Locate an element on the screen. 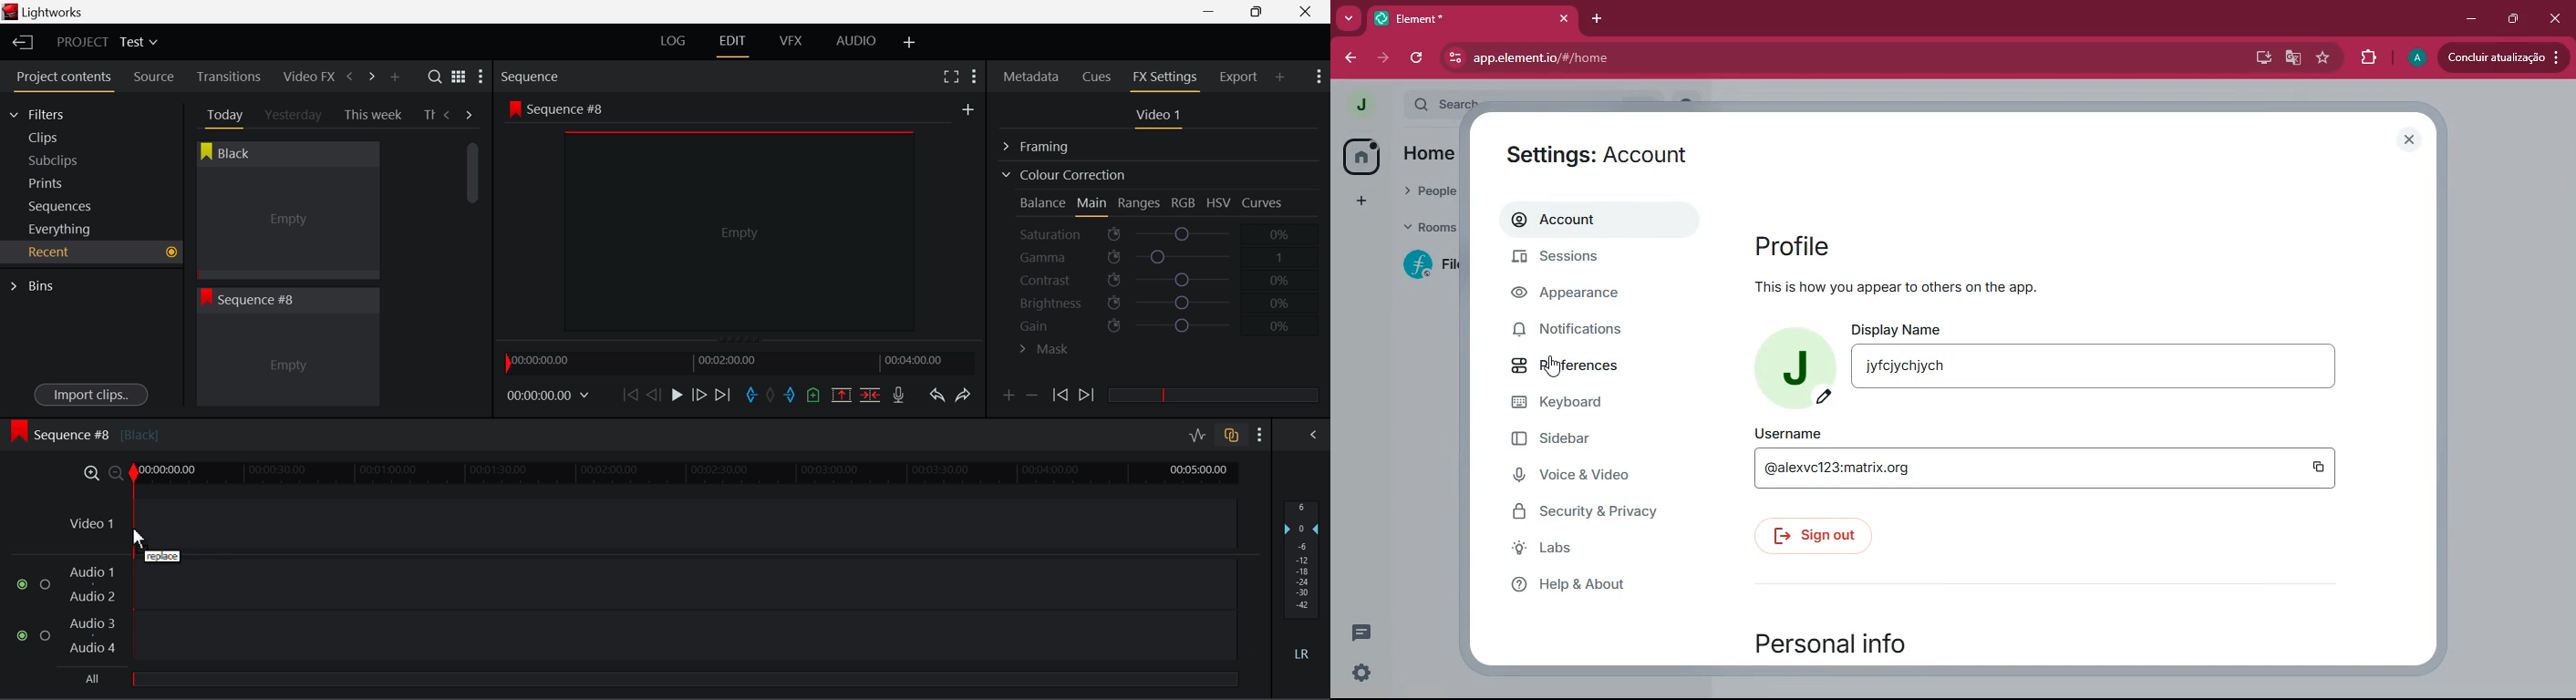 This screenshot has width=2576, height=700. Gain is located at coordinates (1173, 323).